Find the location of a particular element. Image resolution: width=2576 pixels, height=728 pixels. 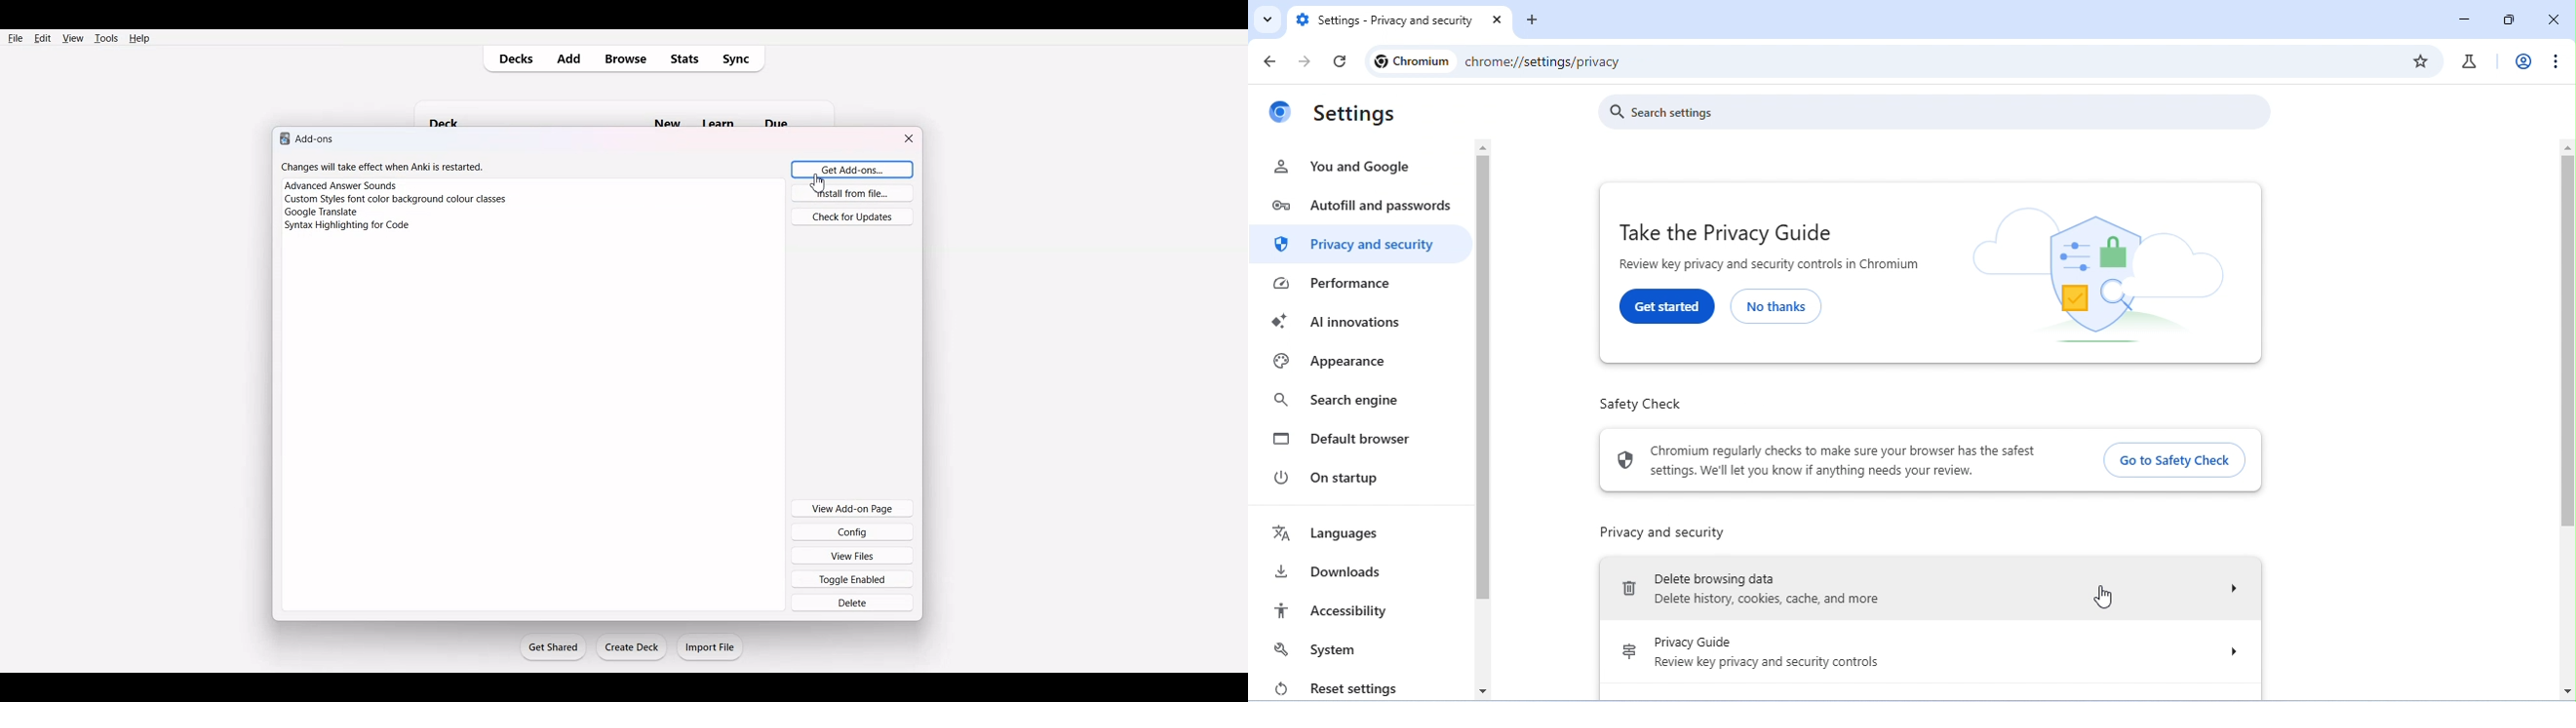

Get Started is located at coordinates (552, 646).